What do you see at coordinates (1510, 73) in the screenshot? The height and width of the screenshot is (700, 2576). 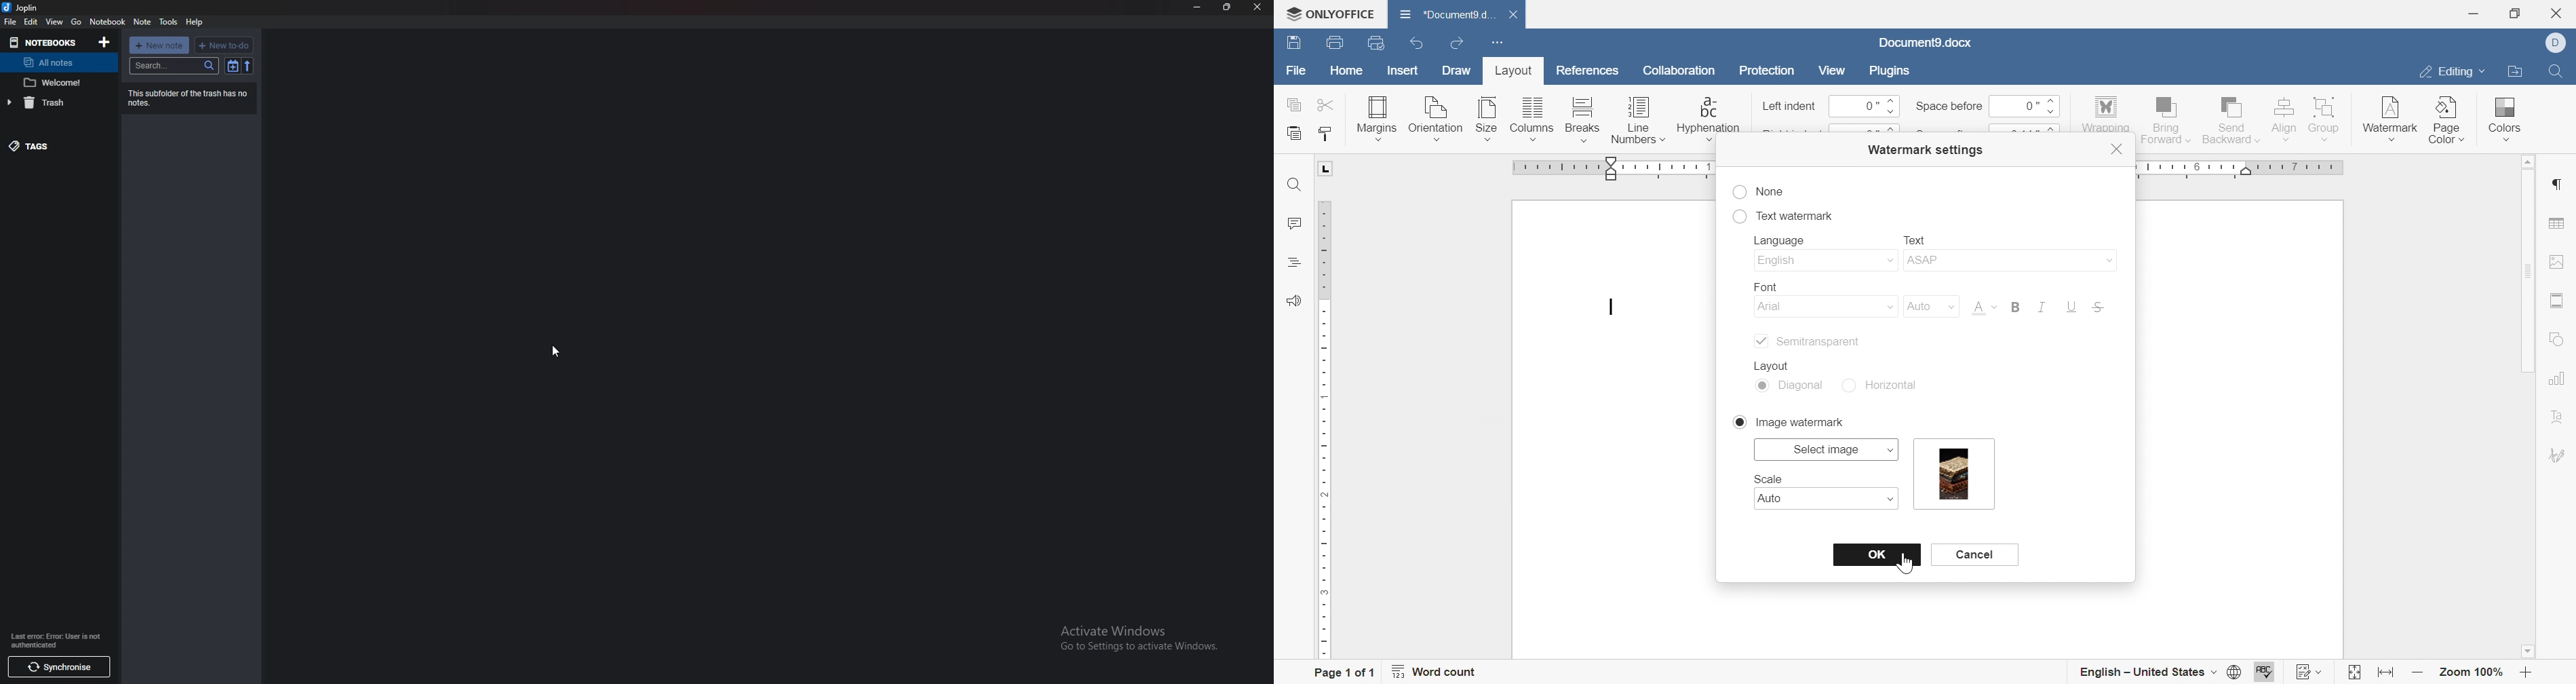 I see `layout` at bounding box center [1510, 73].